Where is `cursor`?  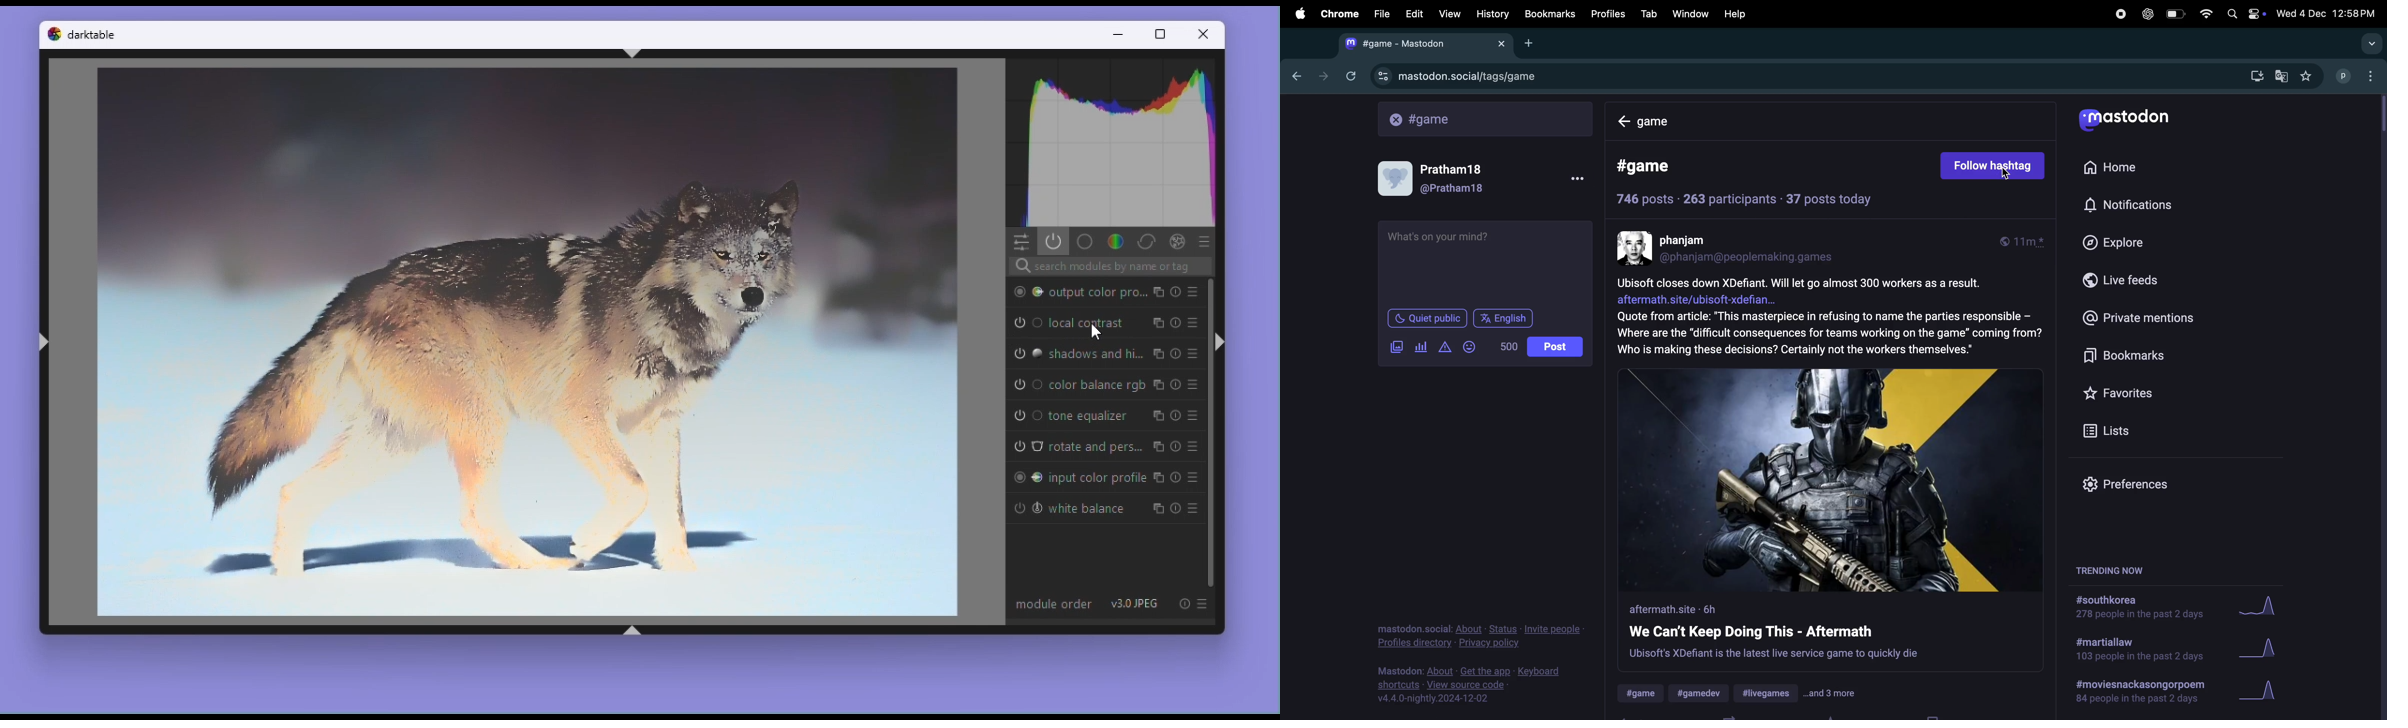 cursor is located at coordinates (2006, 177).